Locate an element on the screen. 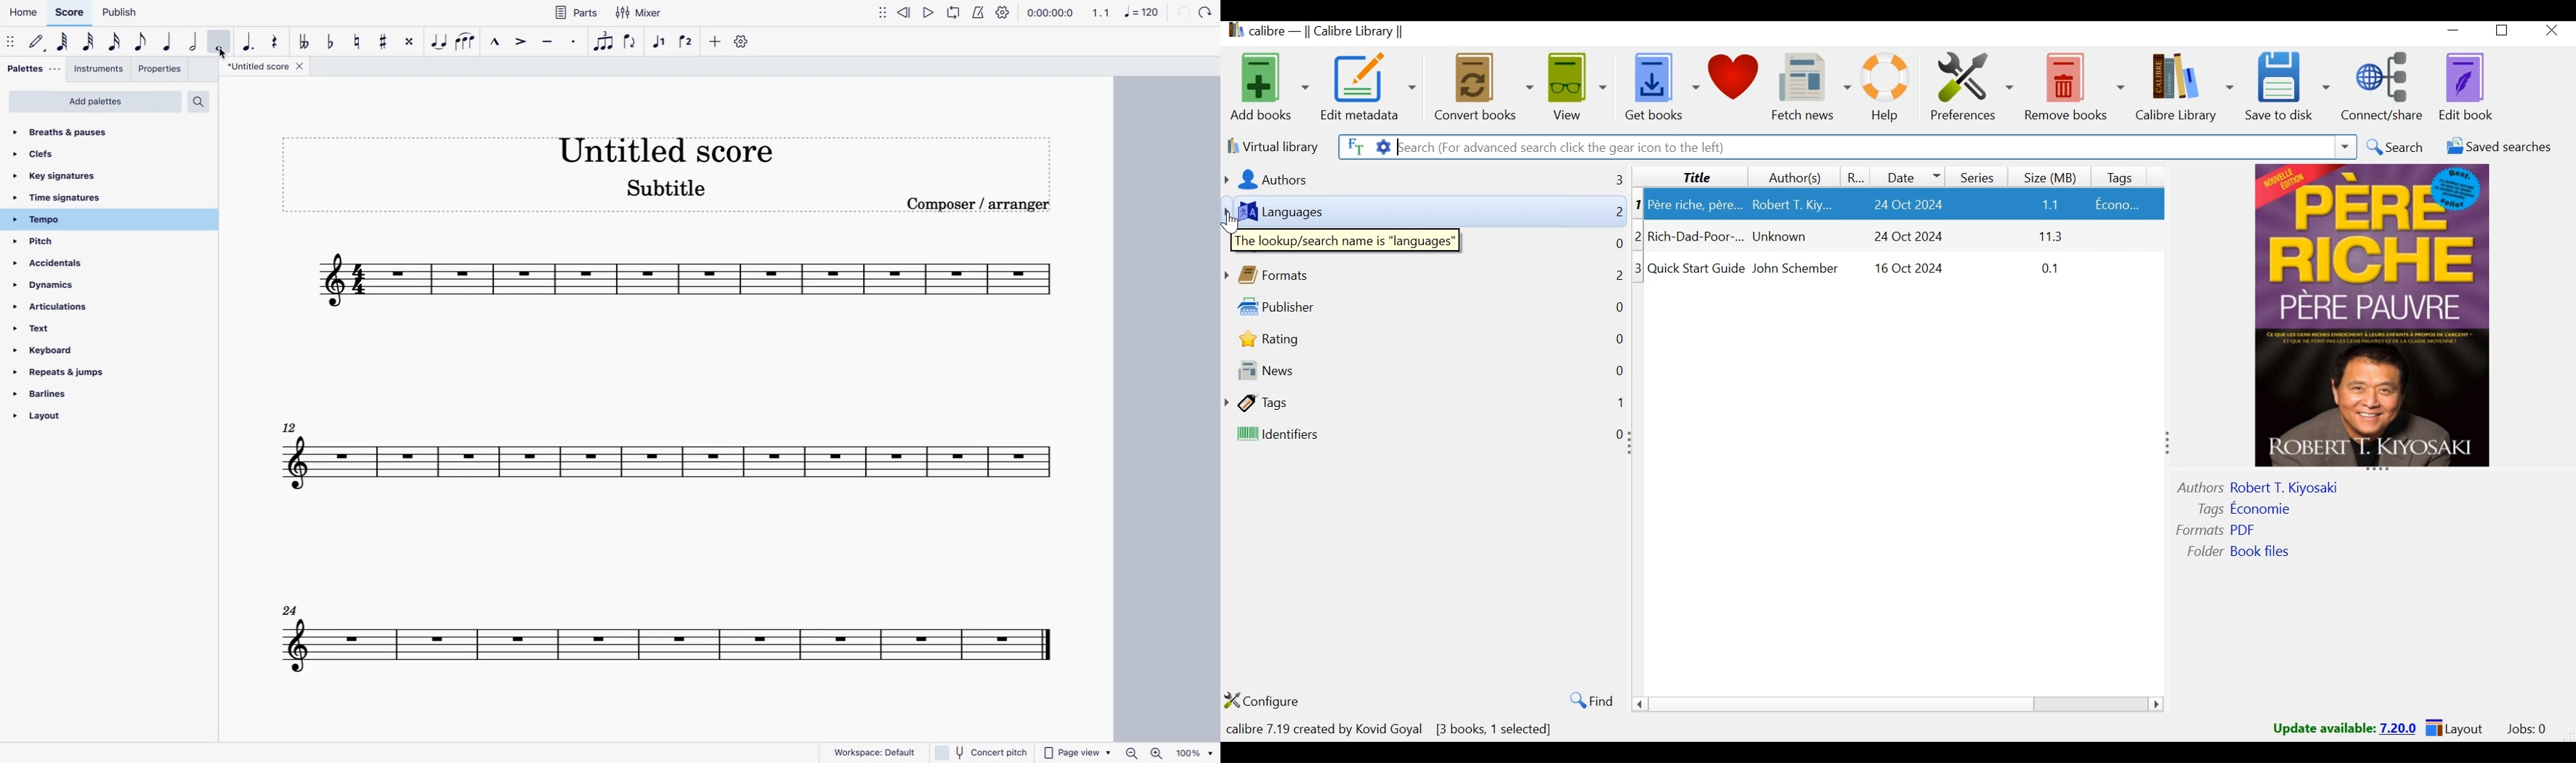 The width and height of the screenshot is (2576, 784). instruments is located at coordinates (100, 70).